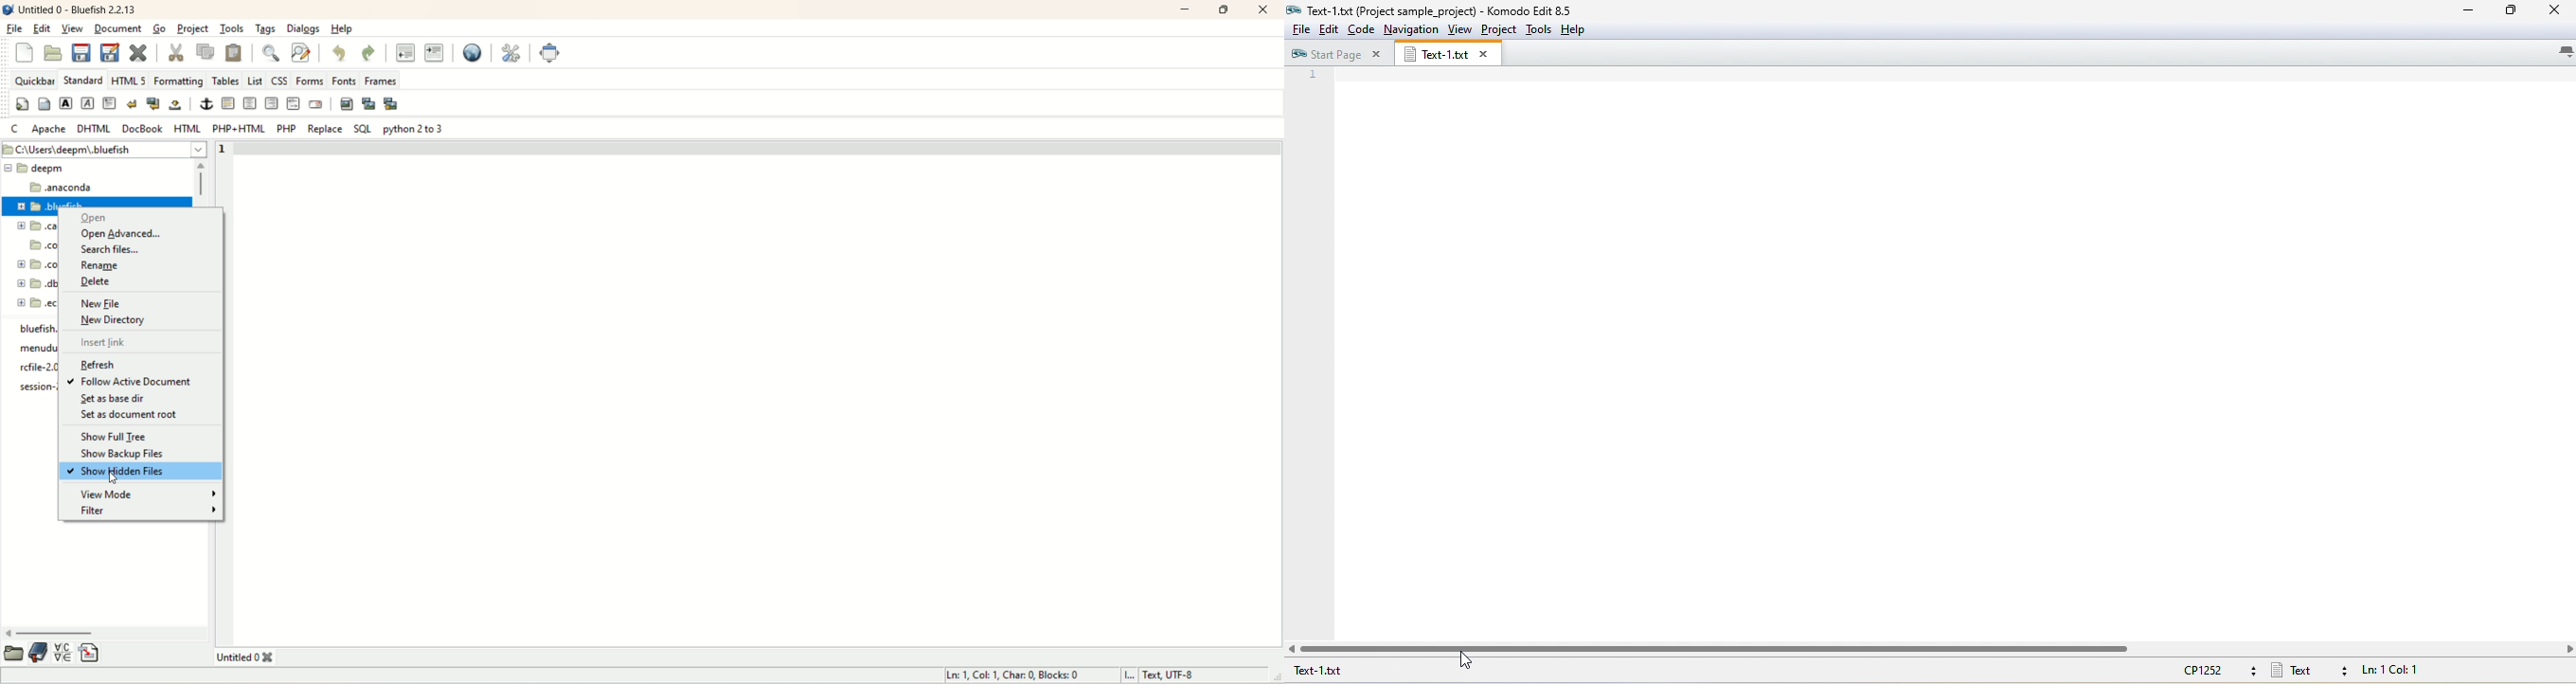 Image resolution: width=2576 pixels, height=700 pixels. I want to click on edit, so click(1330, 29).